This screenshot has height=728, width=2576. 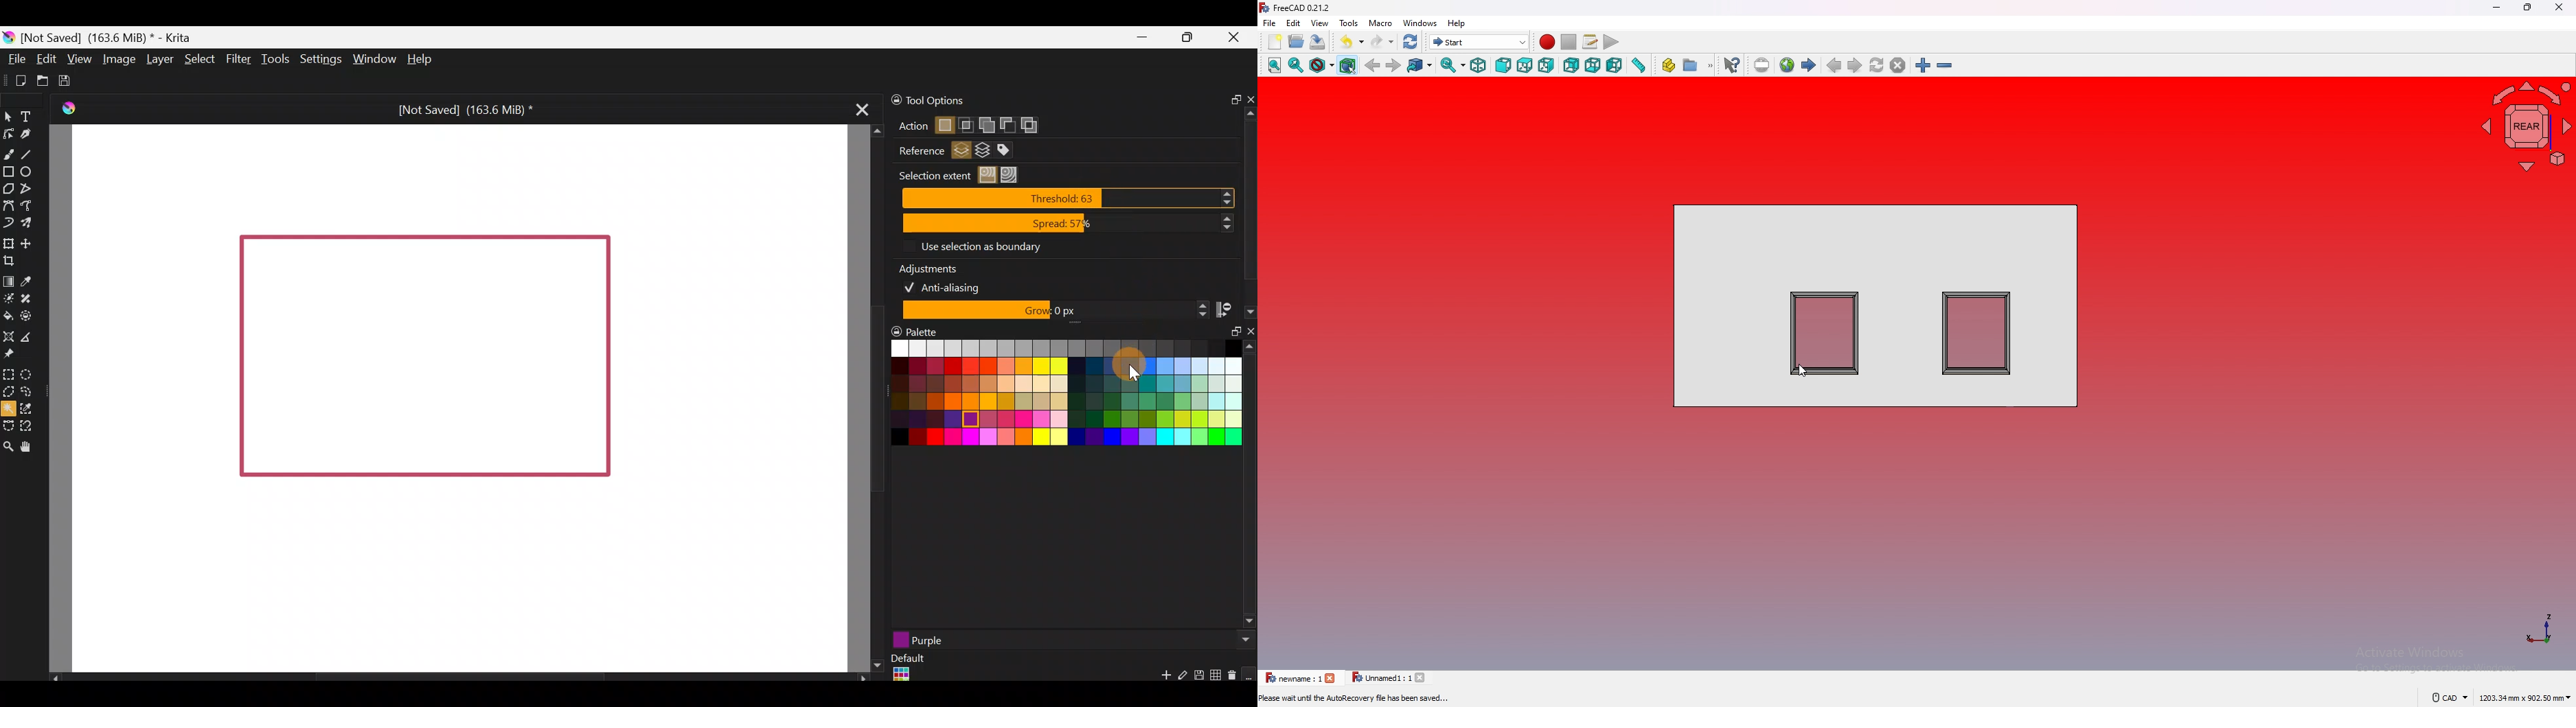 I want to click on Sample a colour from the image/current layer, so click(x=29, y=279).